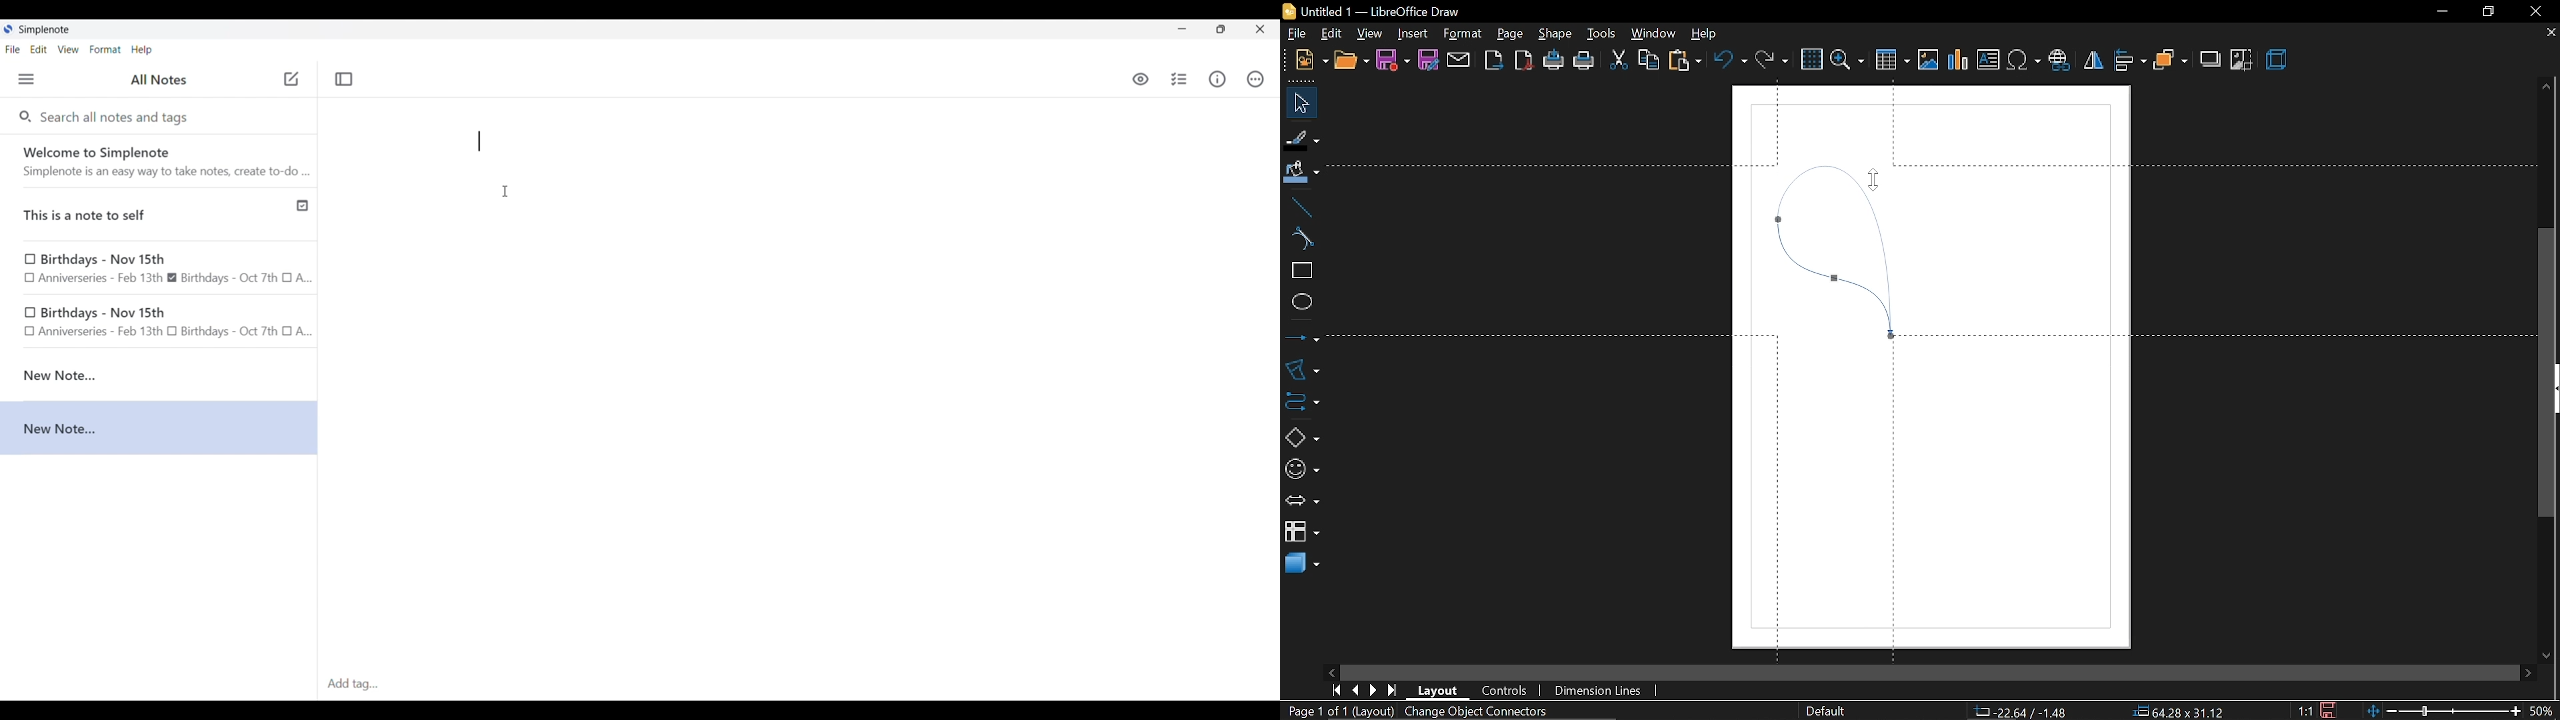  What do you see at coordinates (1599, 33) in the screenshot?
I see `tools` at bounding box center [1599, 33].